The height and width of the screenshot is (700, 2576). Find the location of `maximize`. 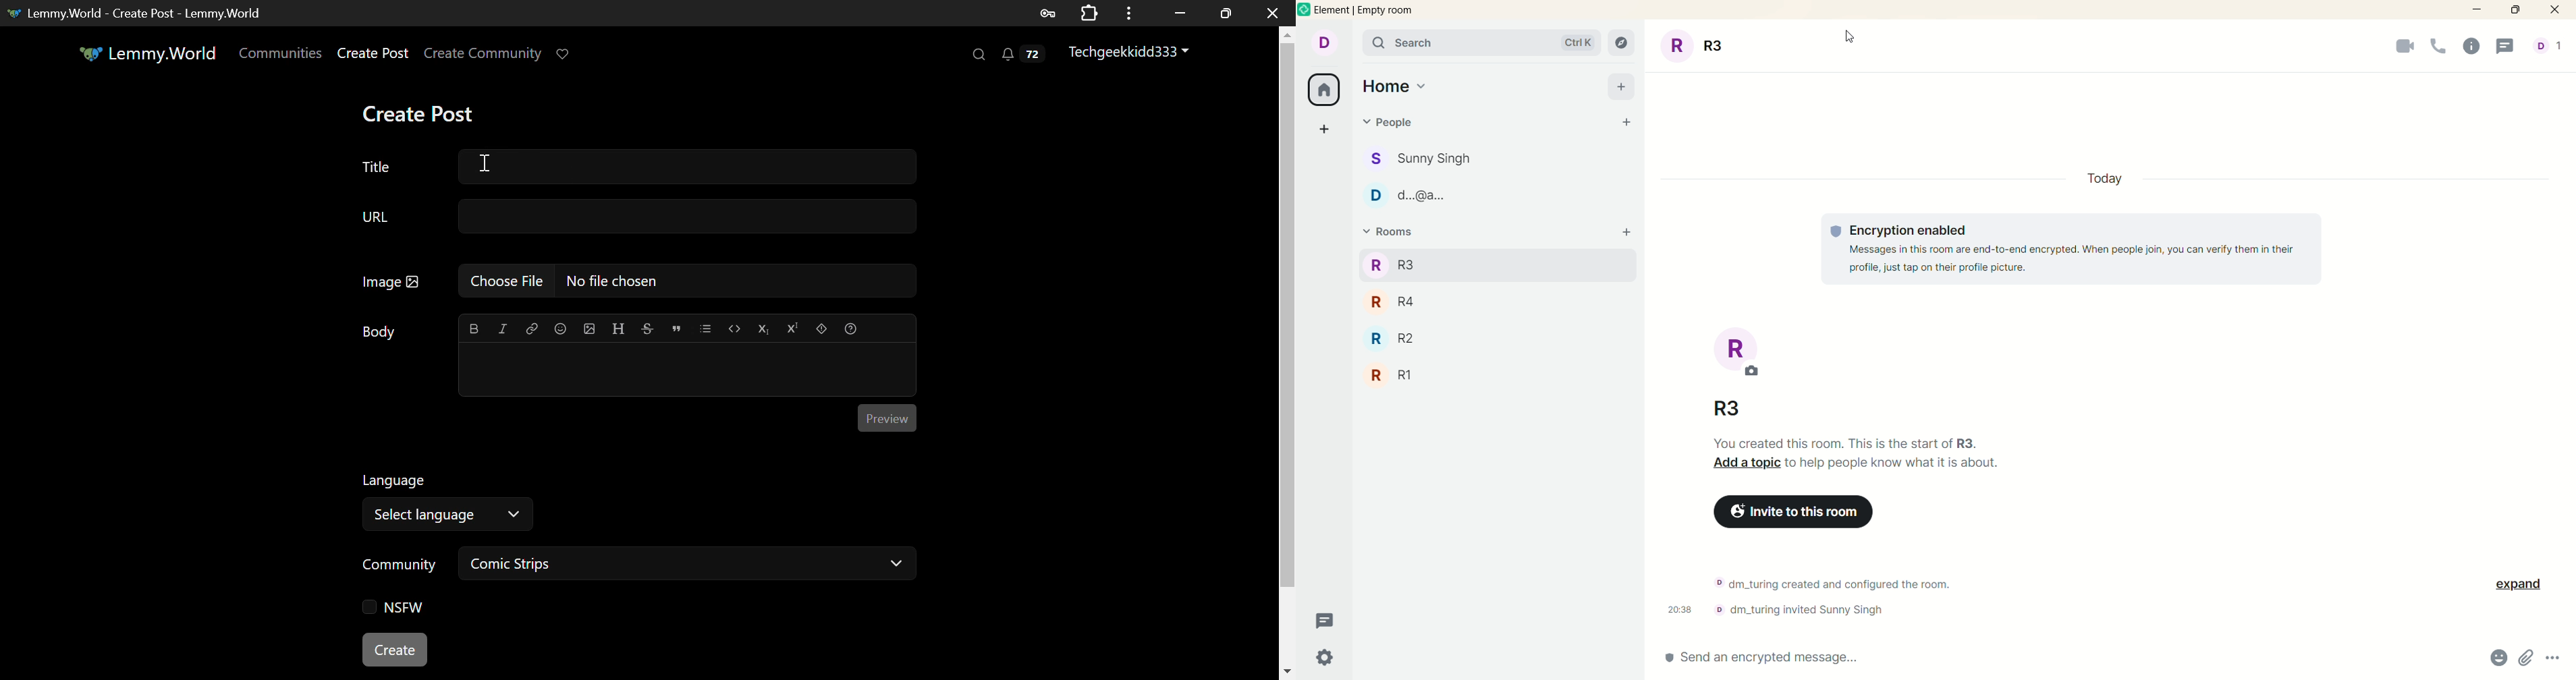

maximize is located at coordinates (2518, 11).